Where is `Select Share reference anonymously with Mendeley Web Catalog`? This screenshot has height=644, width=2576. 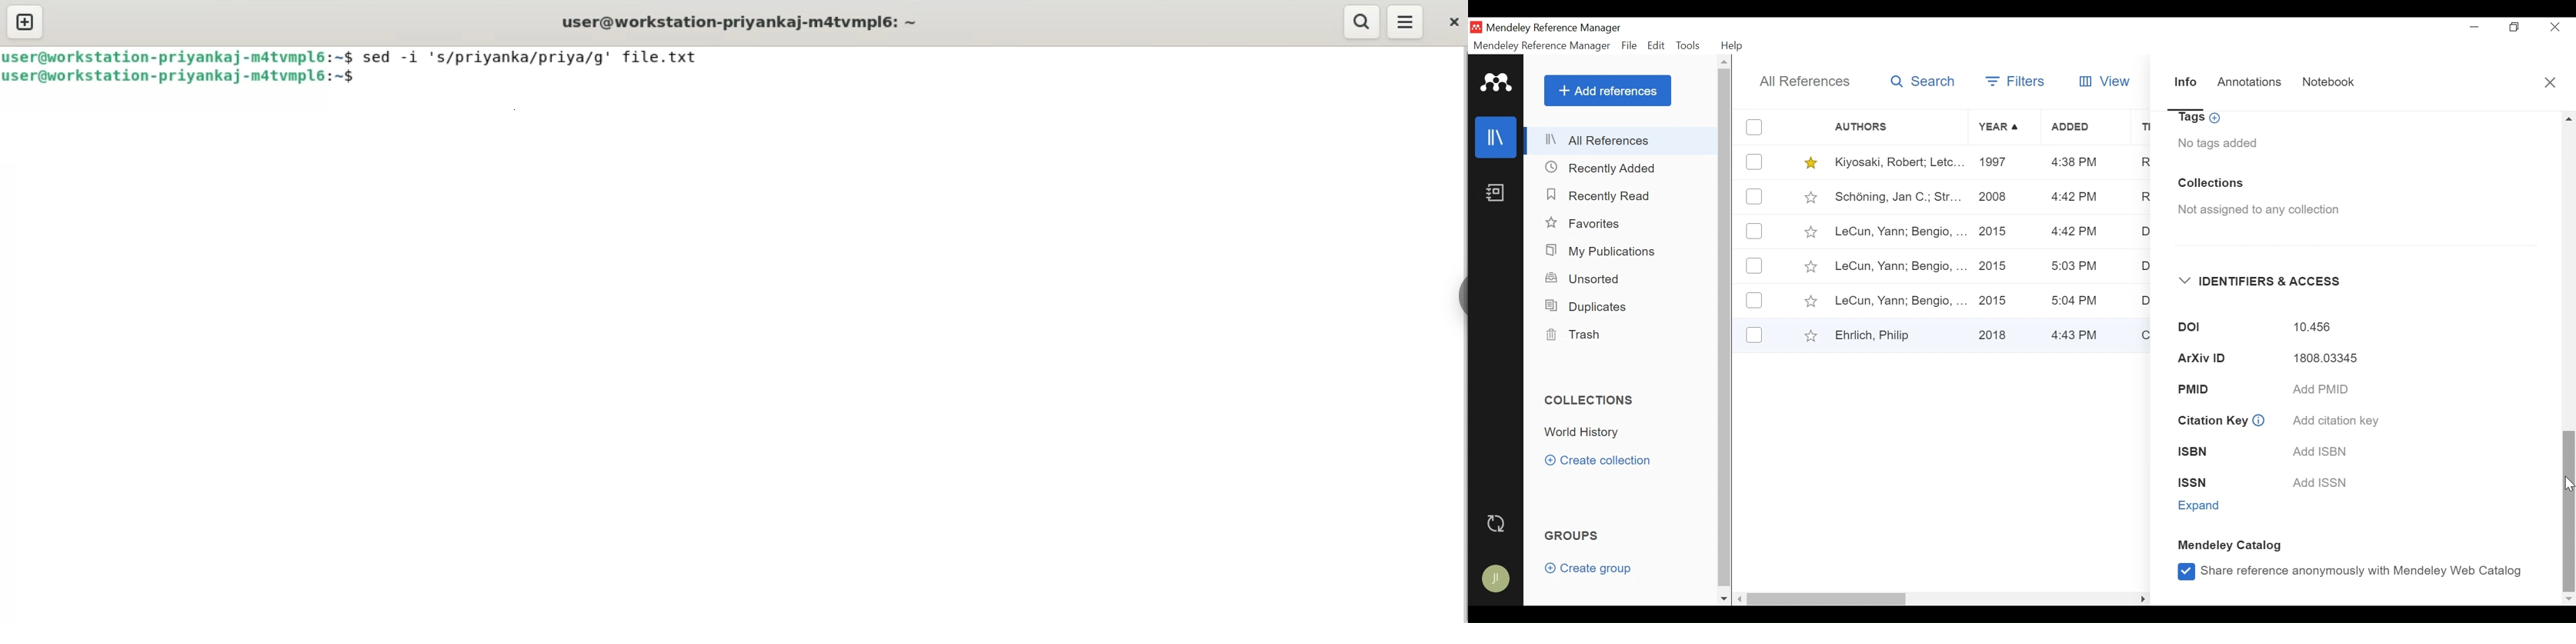
Select Share reference anonymously with Mendeley Web Catalog is located at coordinates (2349, 571).